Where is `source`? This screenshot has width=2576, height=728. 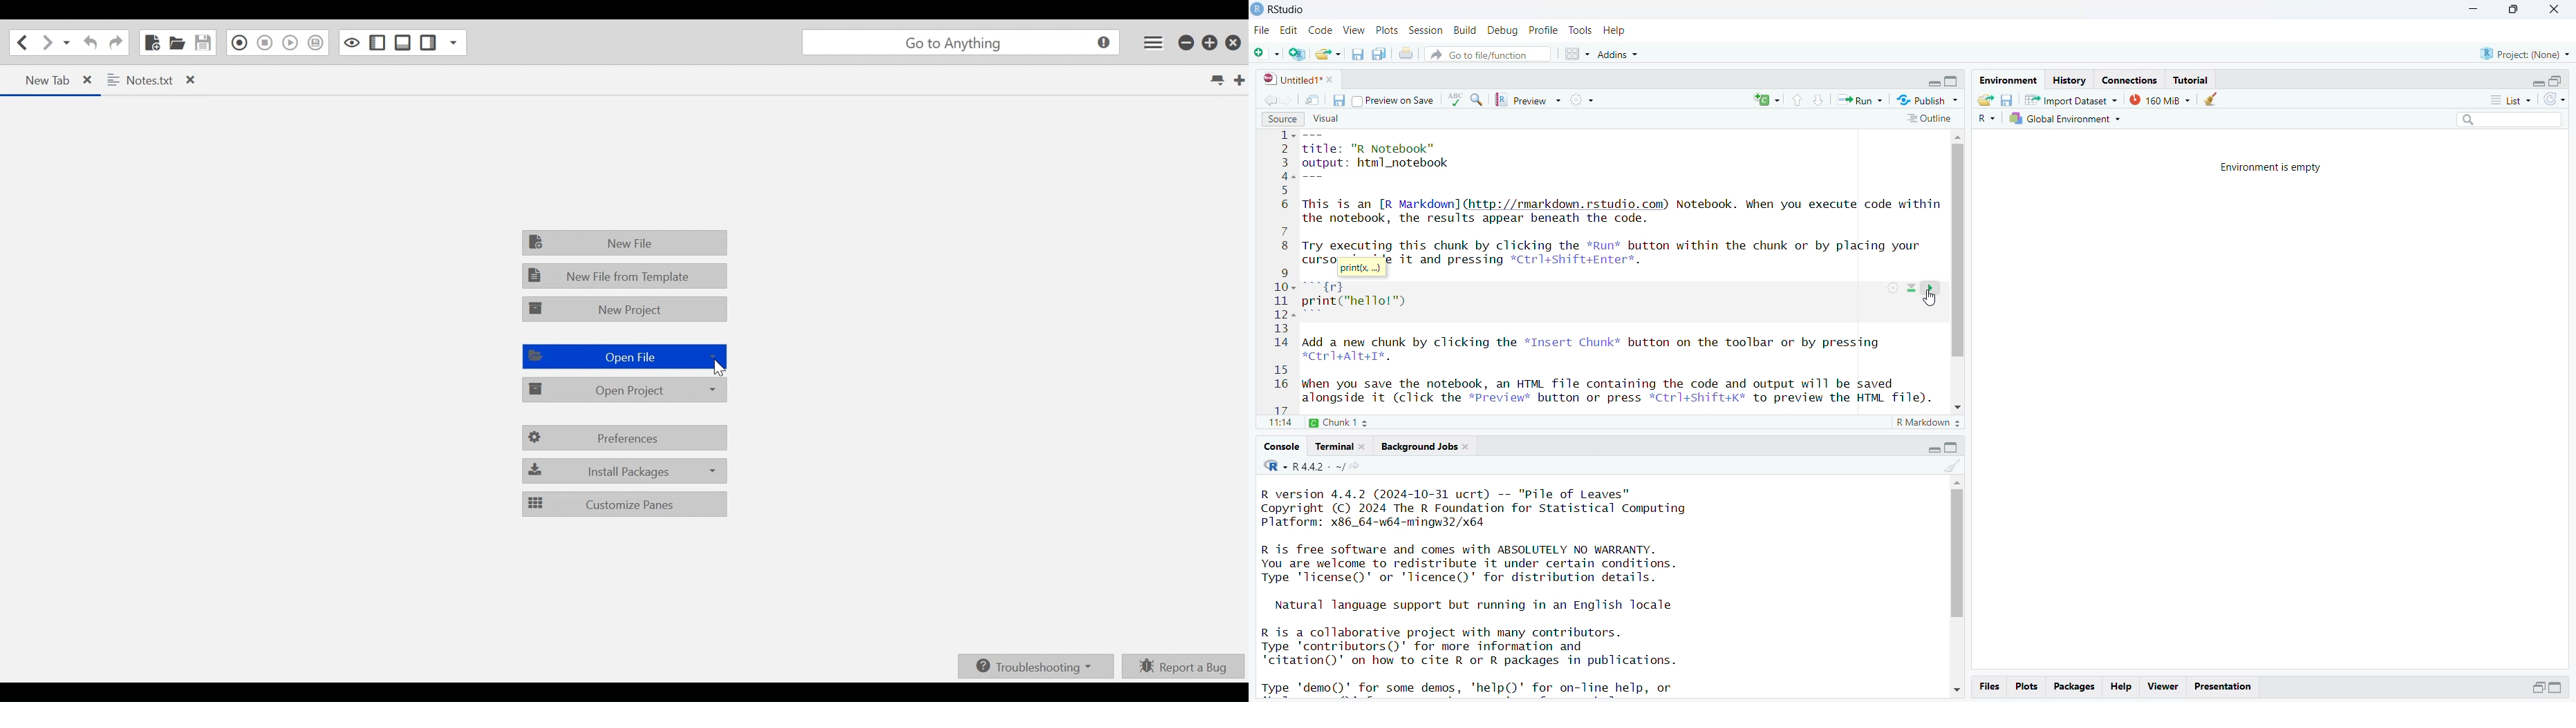 source is located at coordinates (1624, 271).